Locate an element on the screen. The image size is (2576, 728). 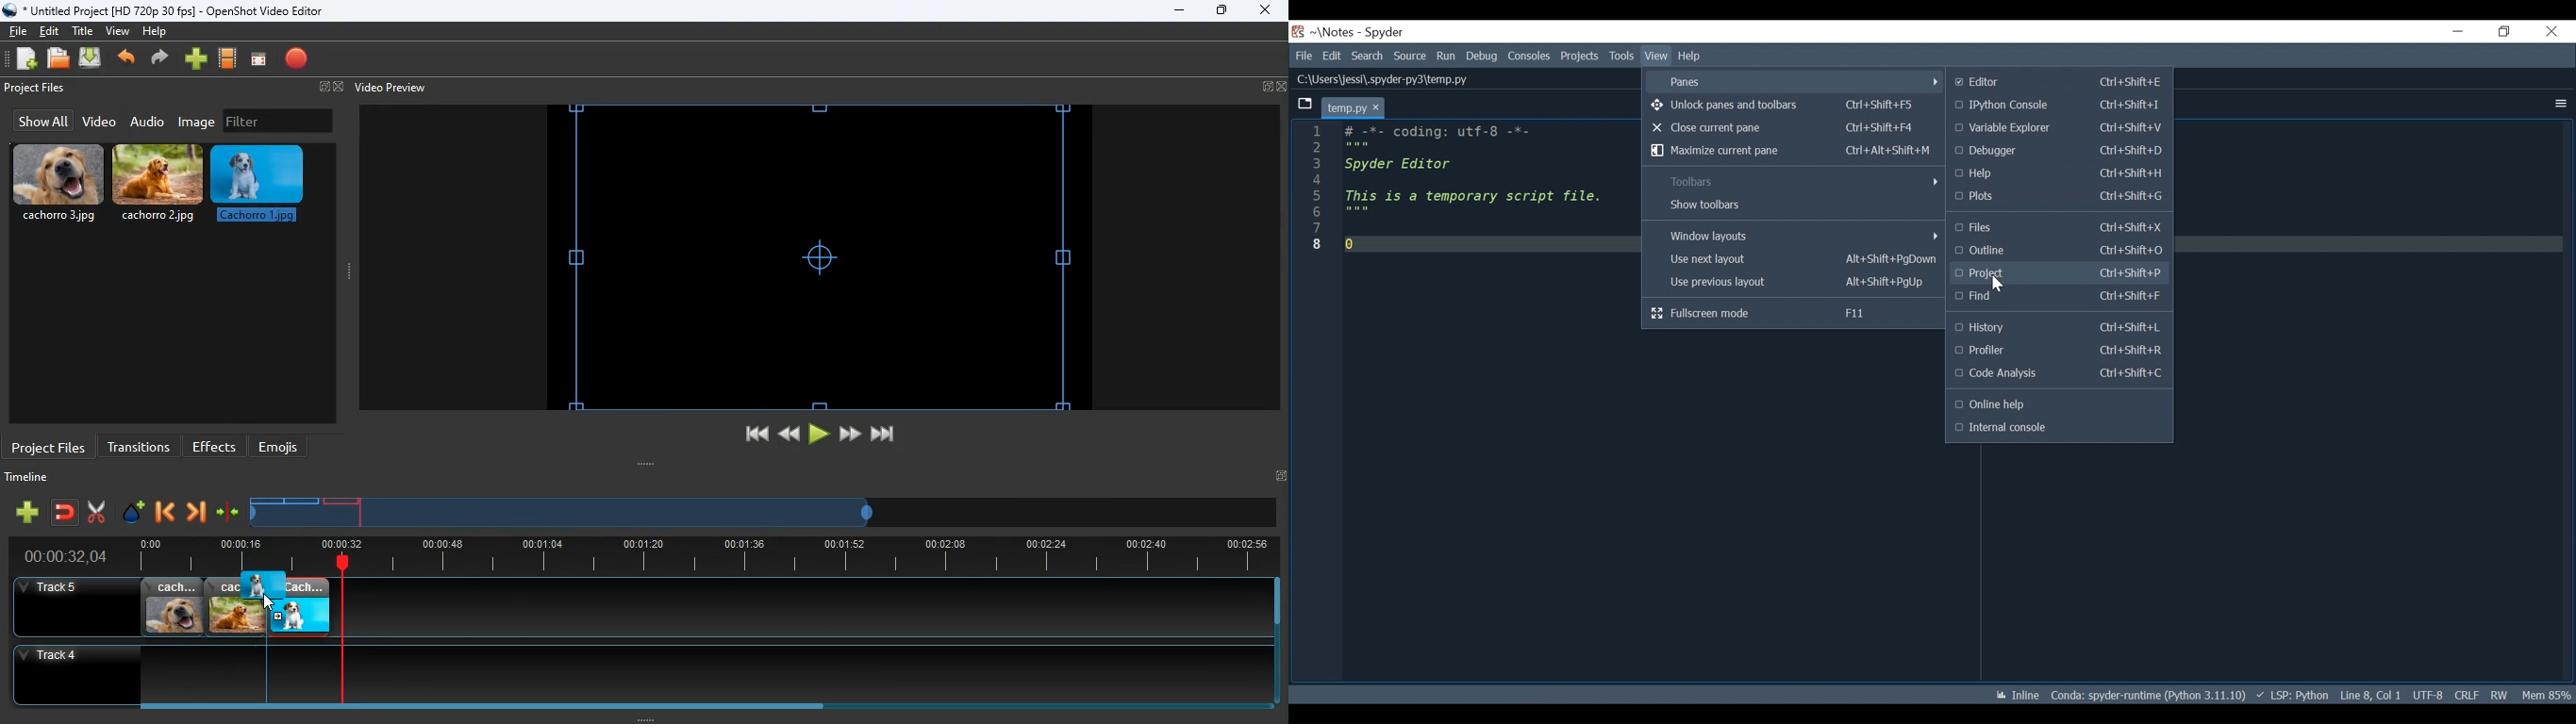
Variable Explorer is located at coordinates (2060, 128).